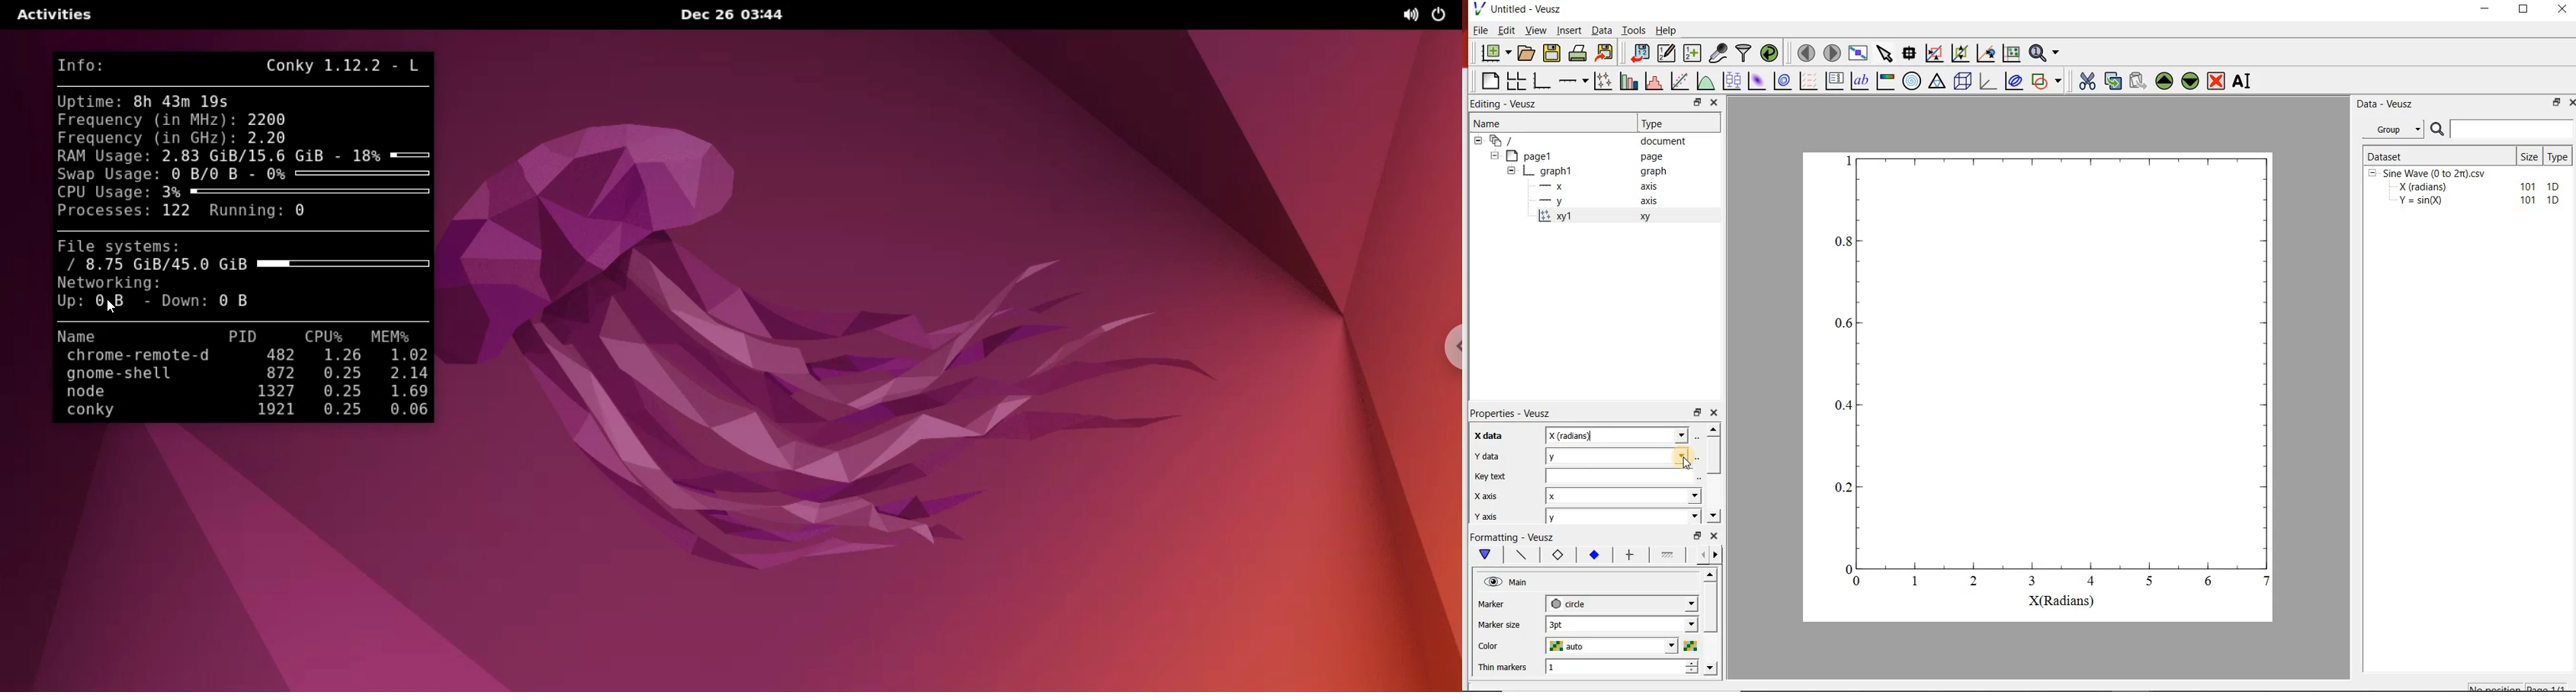  Describe the element at coordinates (1507, 30) in the screenshot. I see `Edit` at that location.